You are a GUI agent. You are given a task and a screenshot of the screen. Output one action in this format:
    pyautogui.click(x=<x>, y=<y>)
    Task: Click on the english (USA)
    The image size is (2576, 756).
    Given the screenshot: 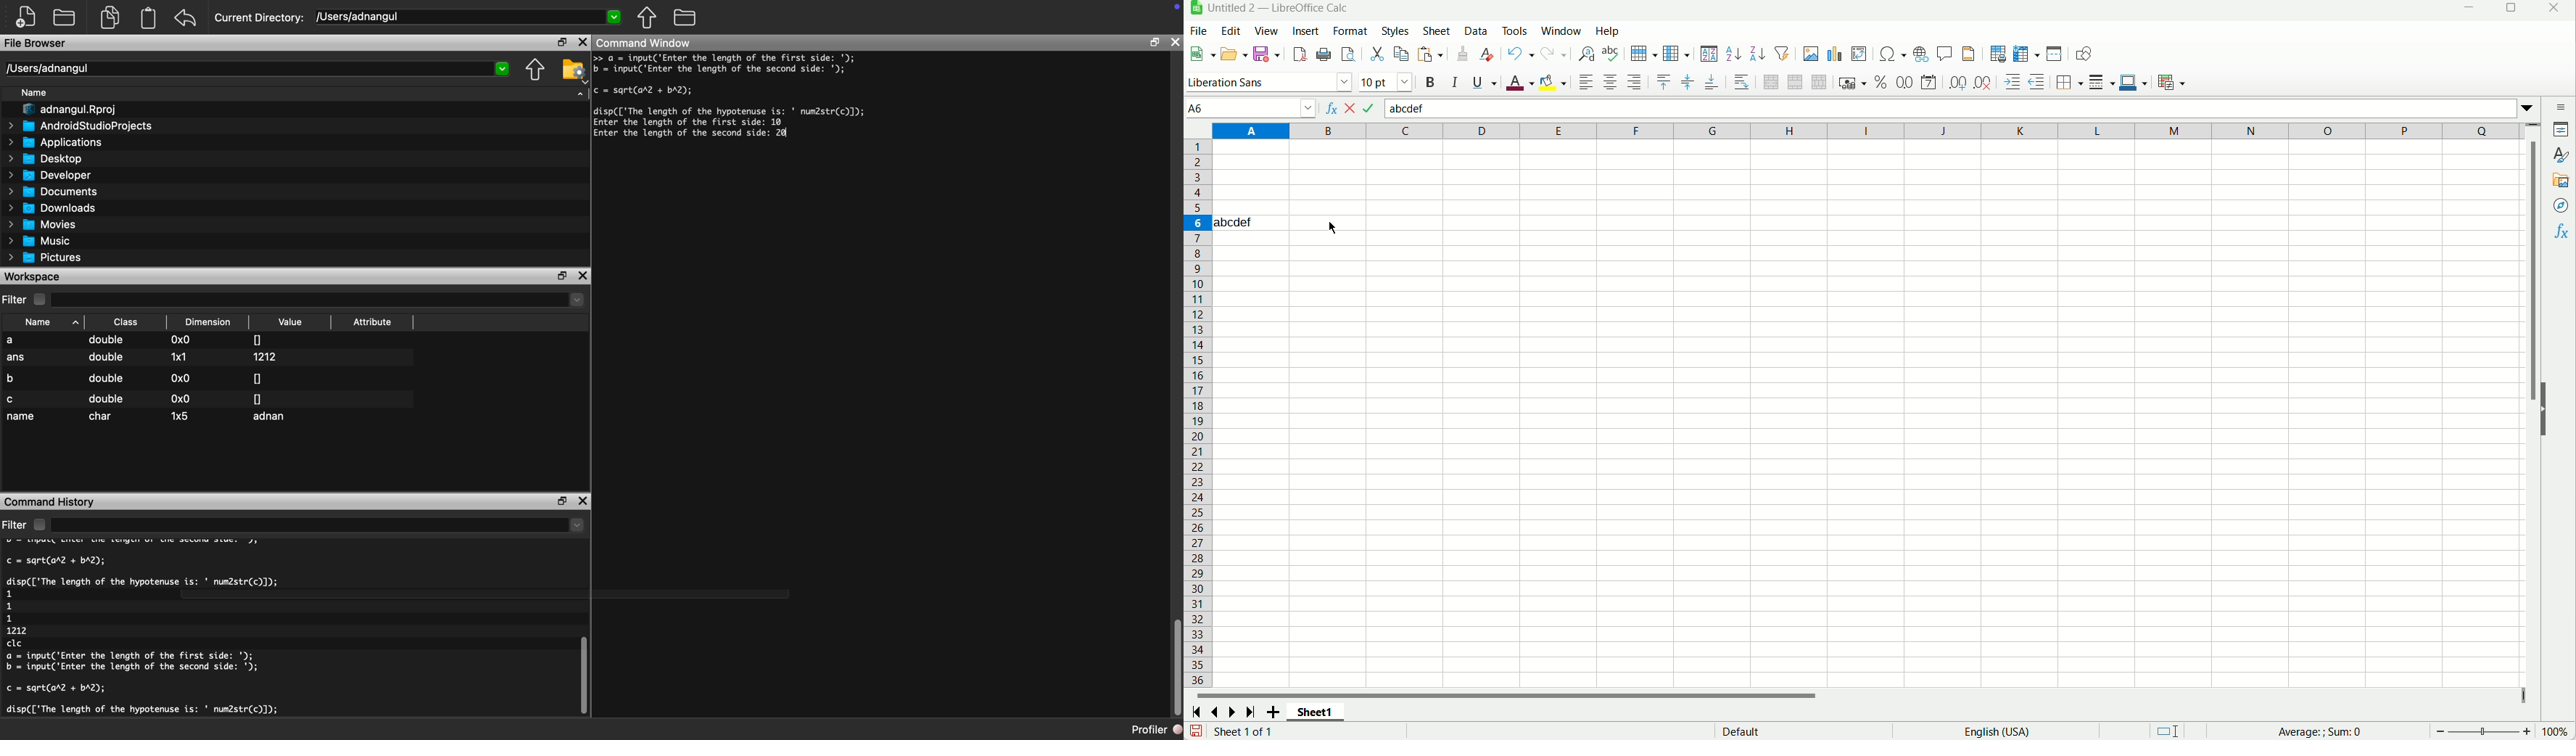 What is the action you would take?
    pyautogui.click(x=1996, y=731)
    